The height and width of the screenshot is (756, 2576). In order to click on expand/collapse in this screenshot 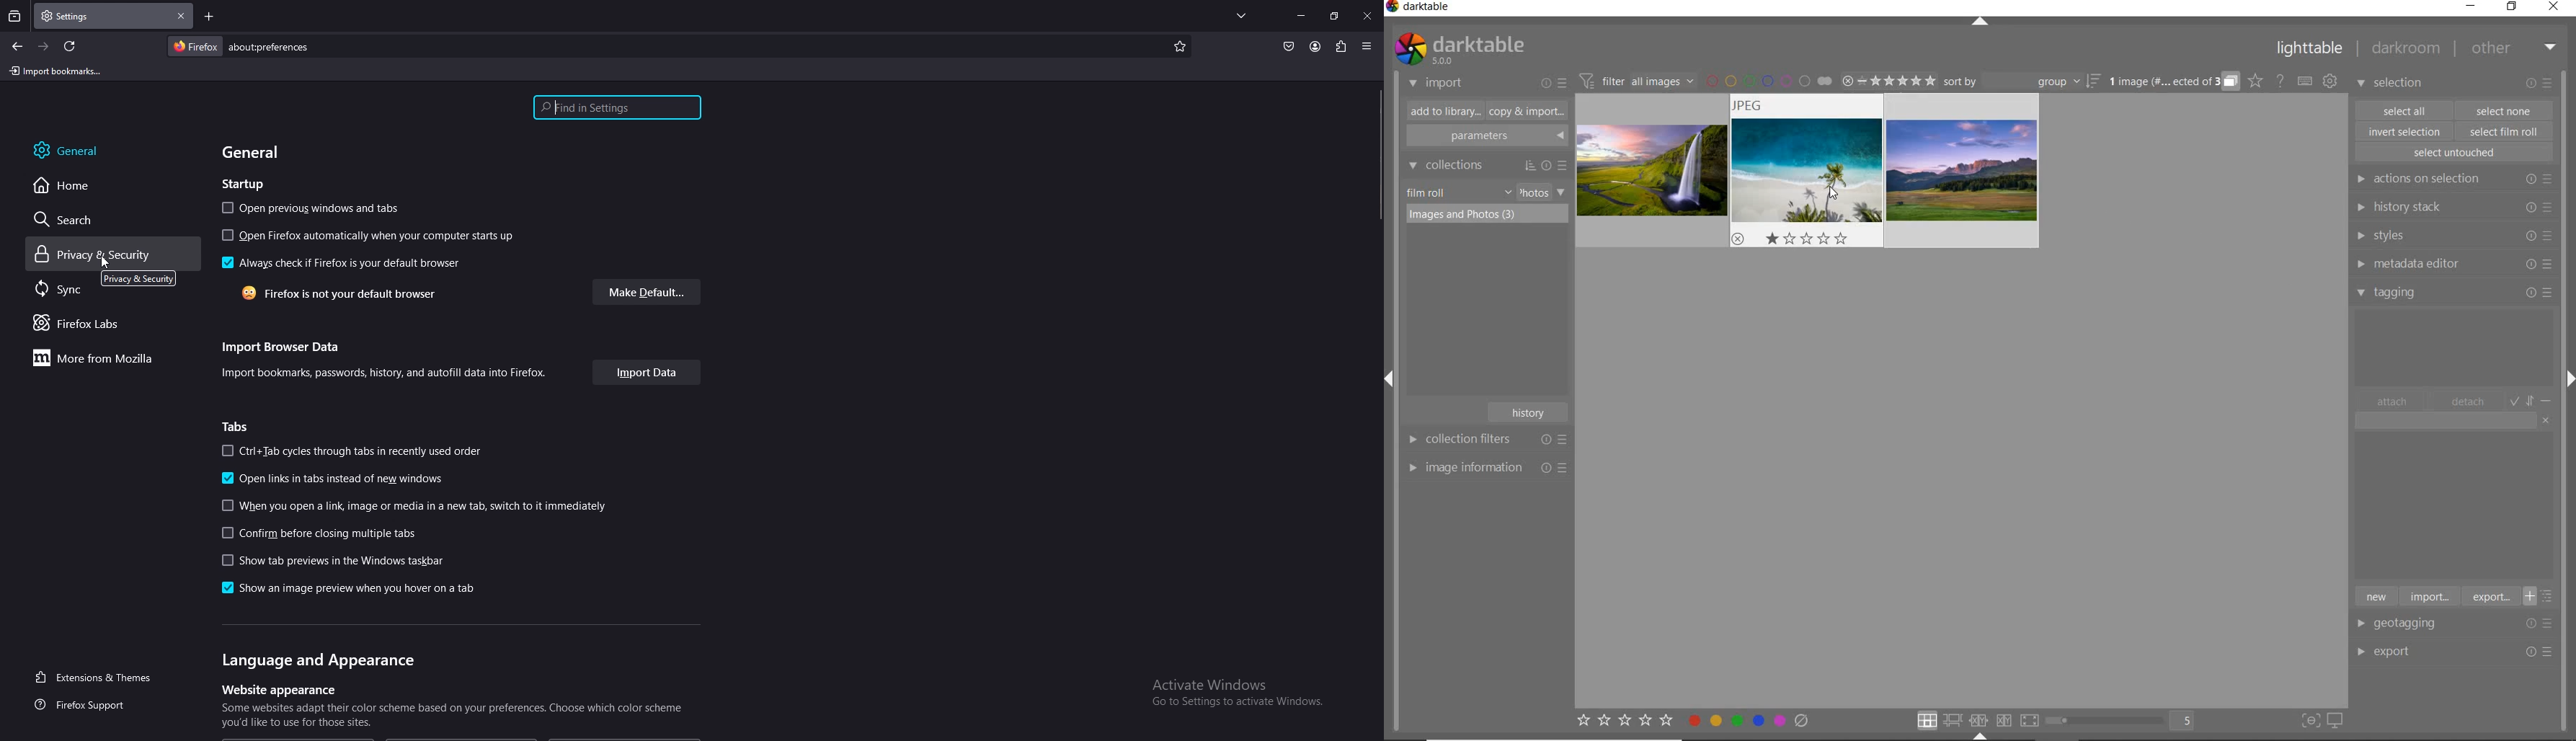, I will do `click(1979, 23)`.